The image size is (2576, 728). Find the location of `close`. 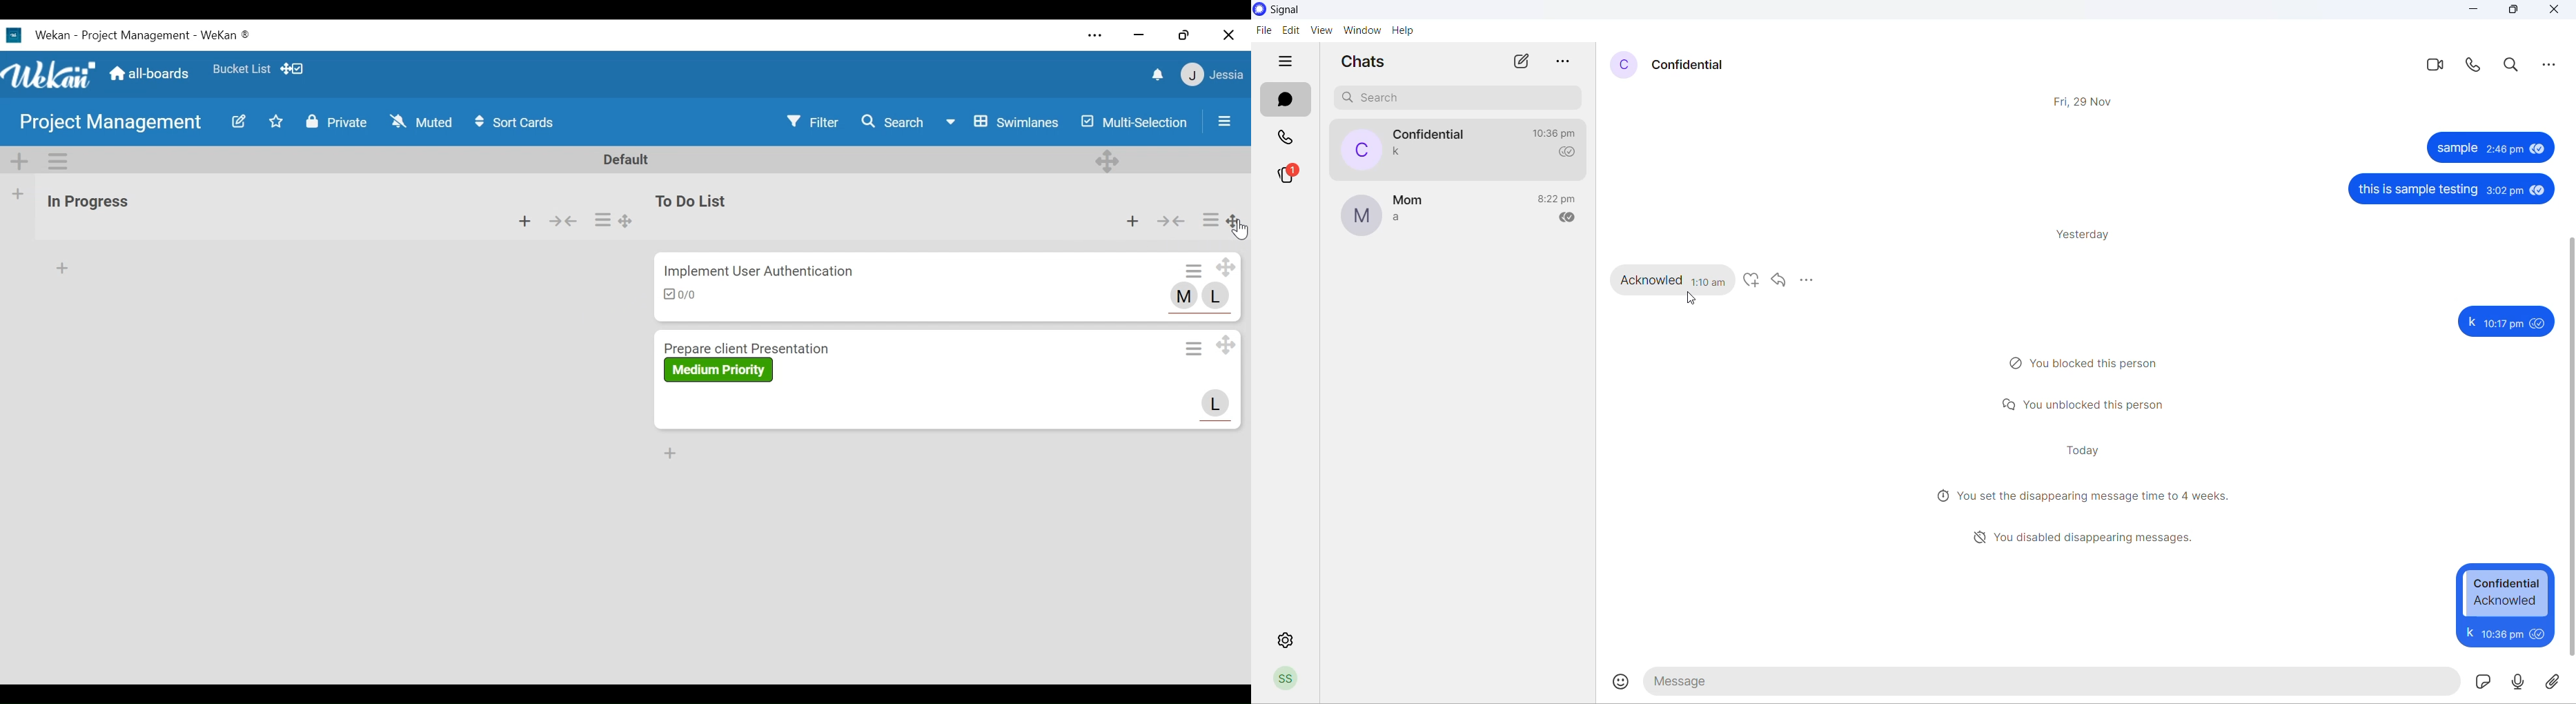

close is located at coordinates (2554, 10).